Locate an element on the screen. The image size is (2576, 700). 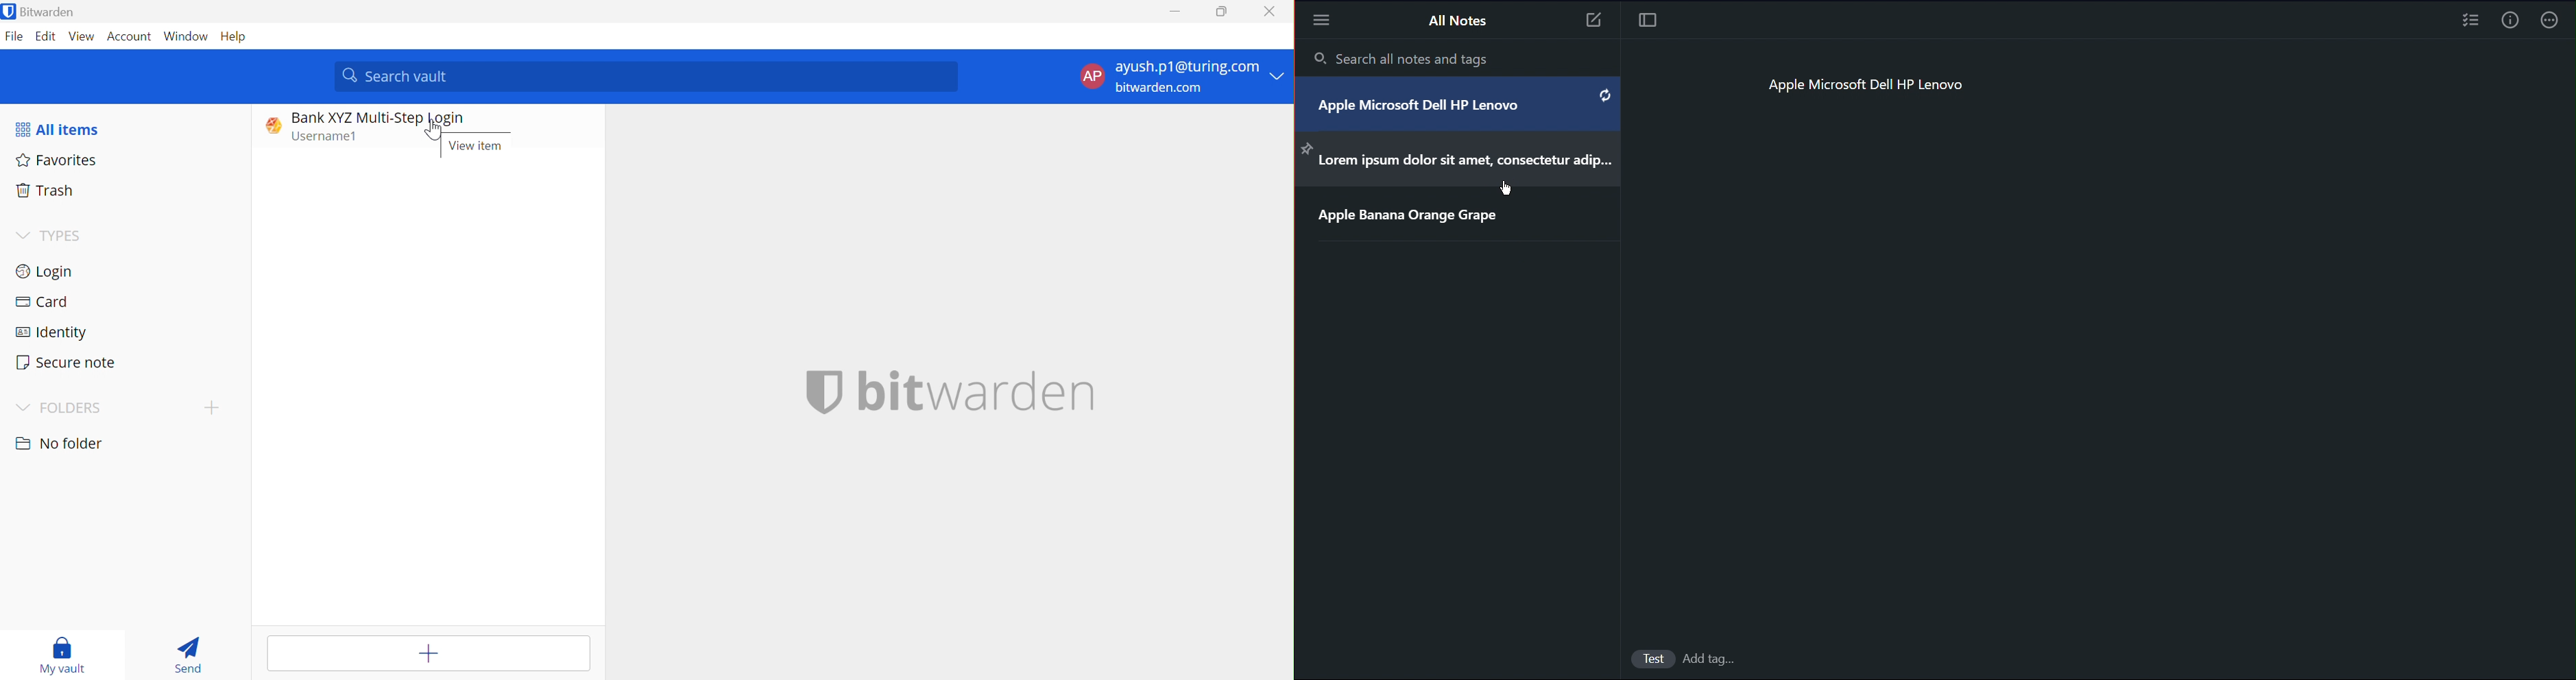
All items is located at coordinates (56, 130).